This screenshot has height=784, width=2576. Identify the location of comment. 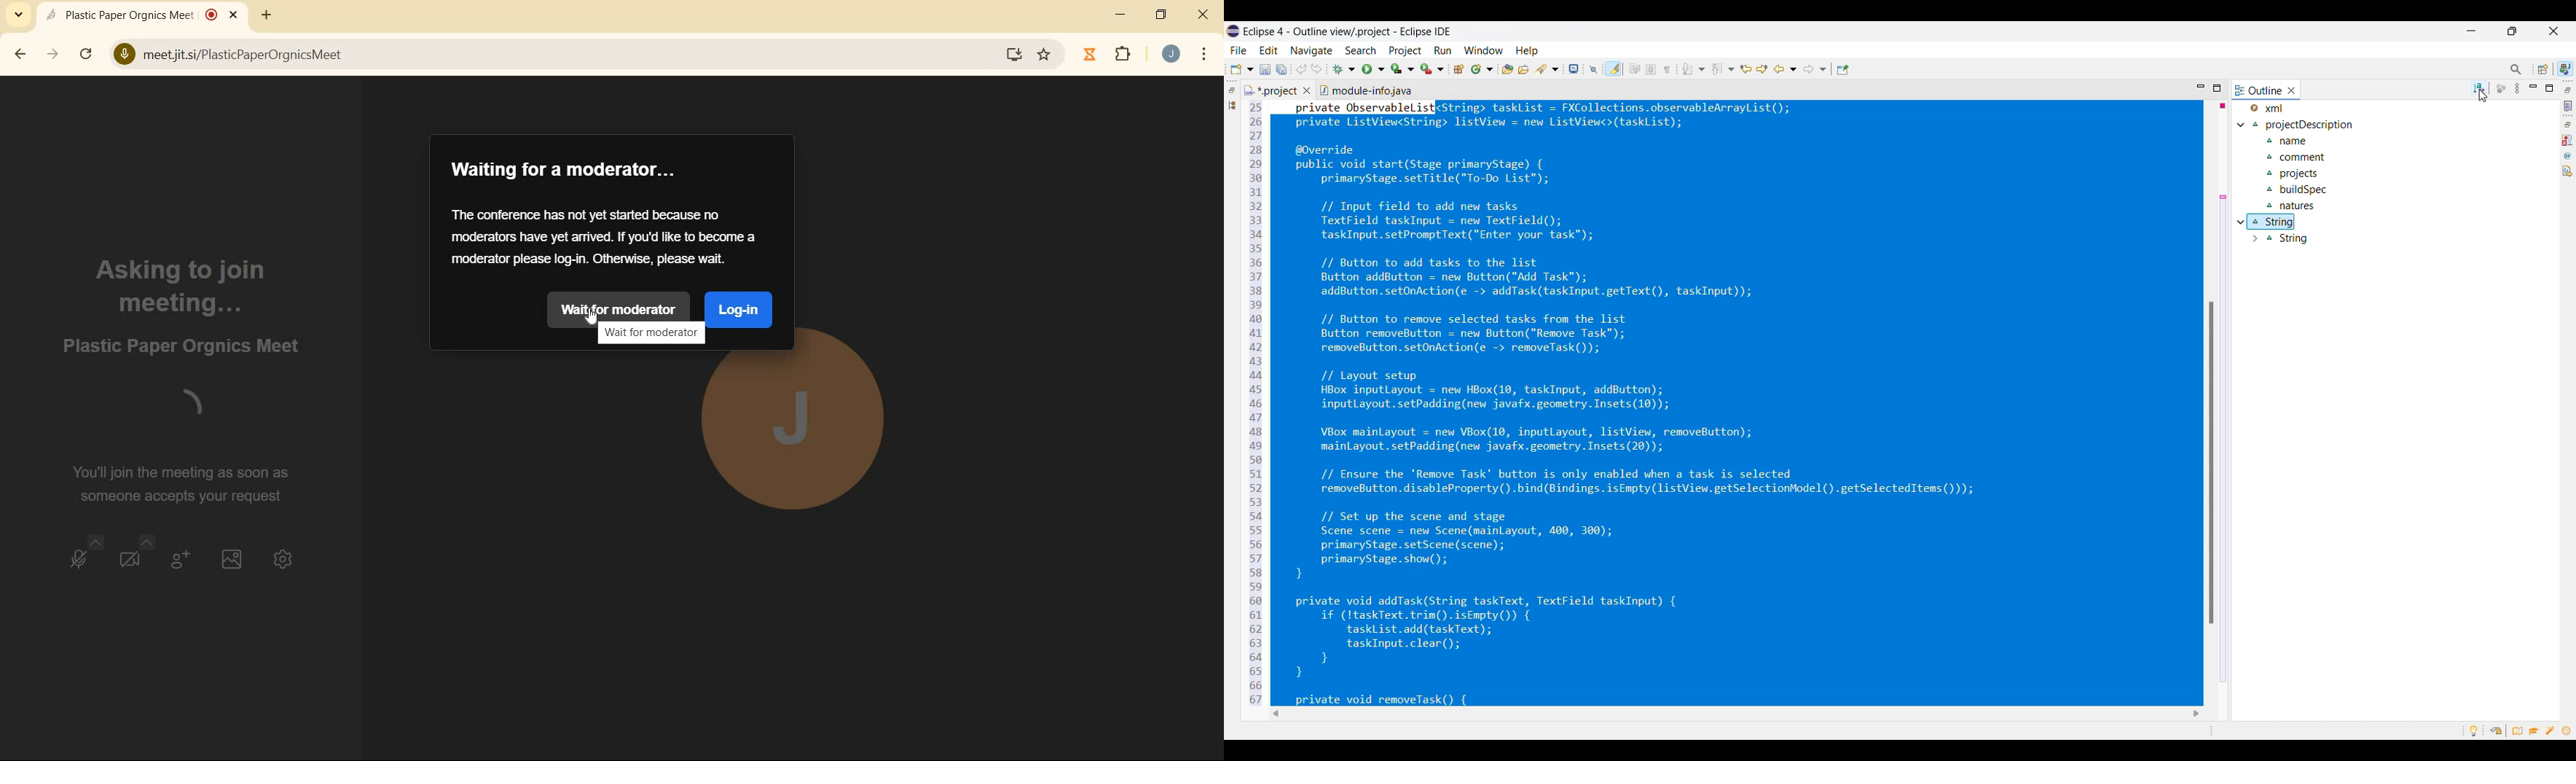
(2303, 156).